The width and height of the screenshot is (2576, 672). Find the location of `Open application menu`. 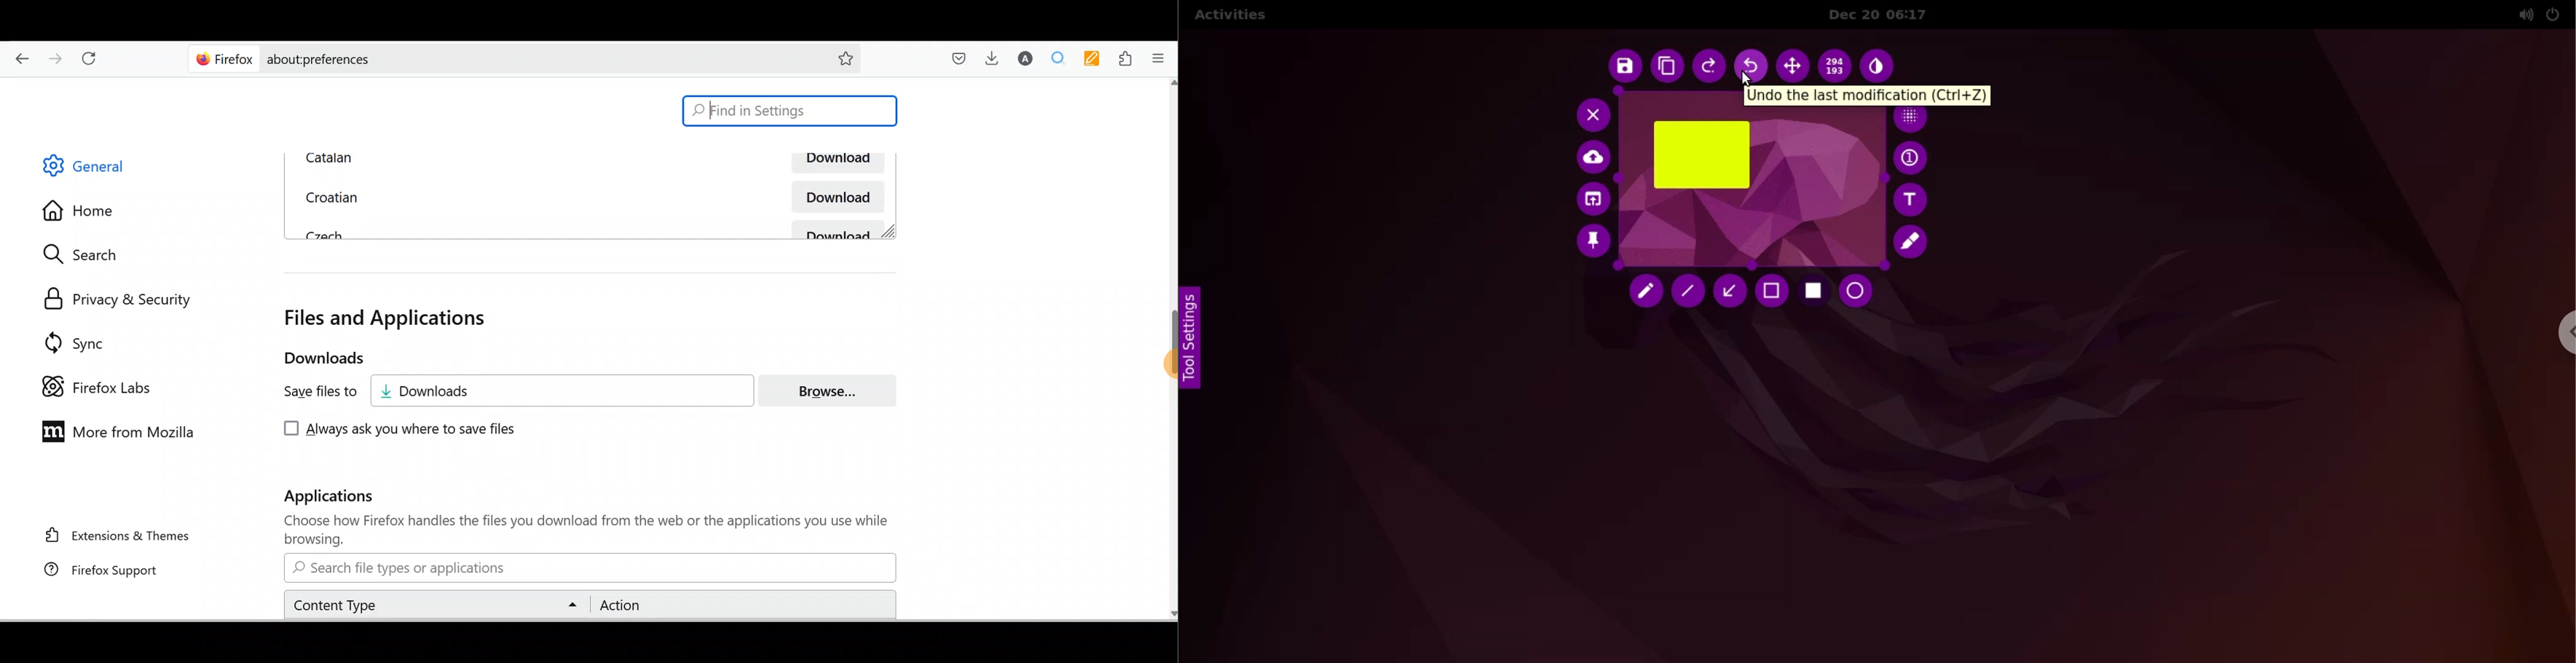

Open application menu is located at coordinates (1162, 58).